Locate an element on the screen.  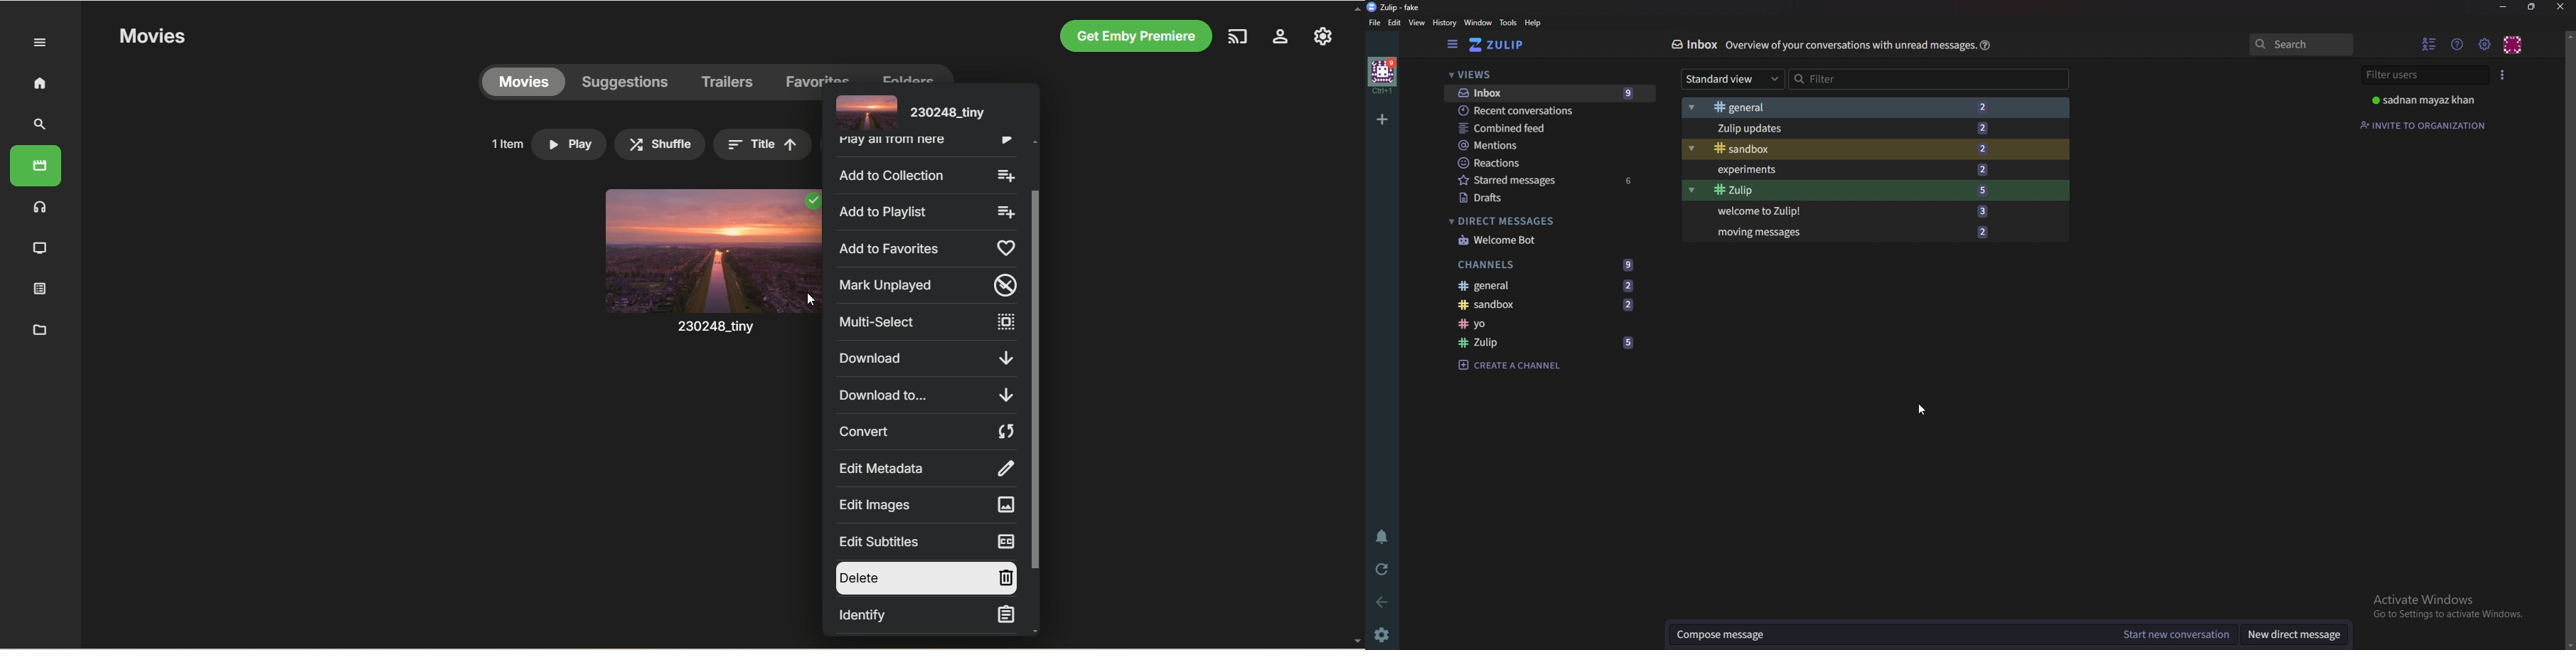
Help is located at coordinates (1536, 23).